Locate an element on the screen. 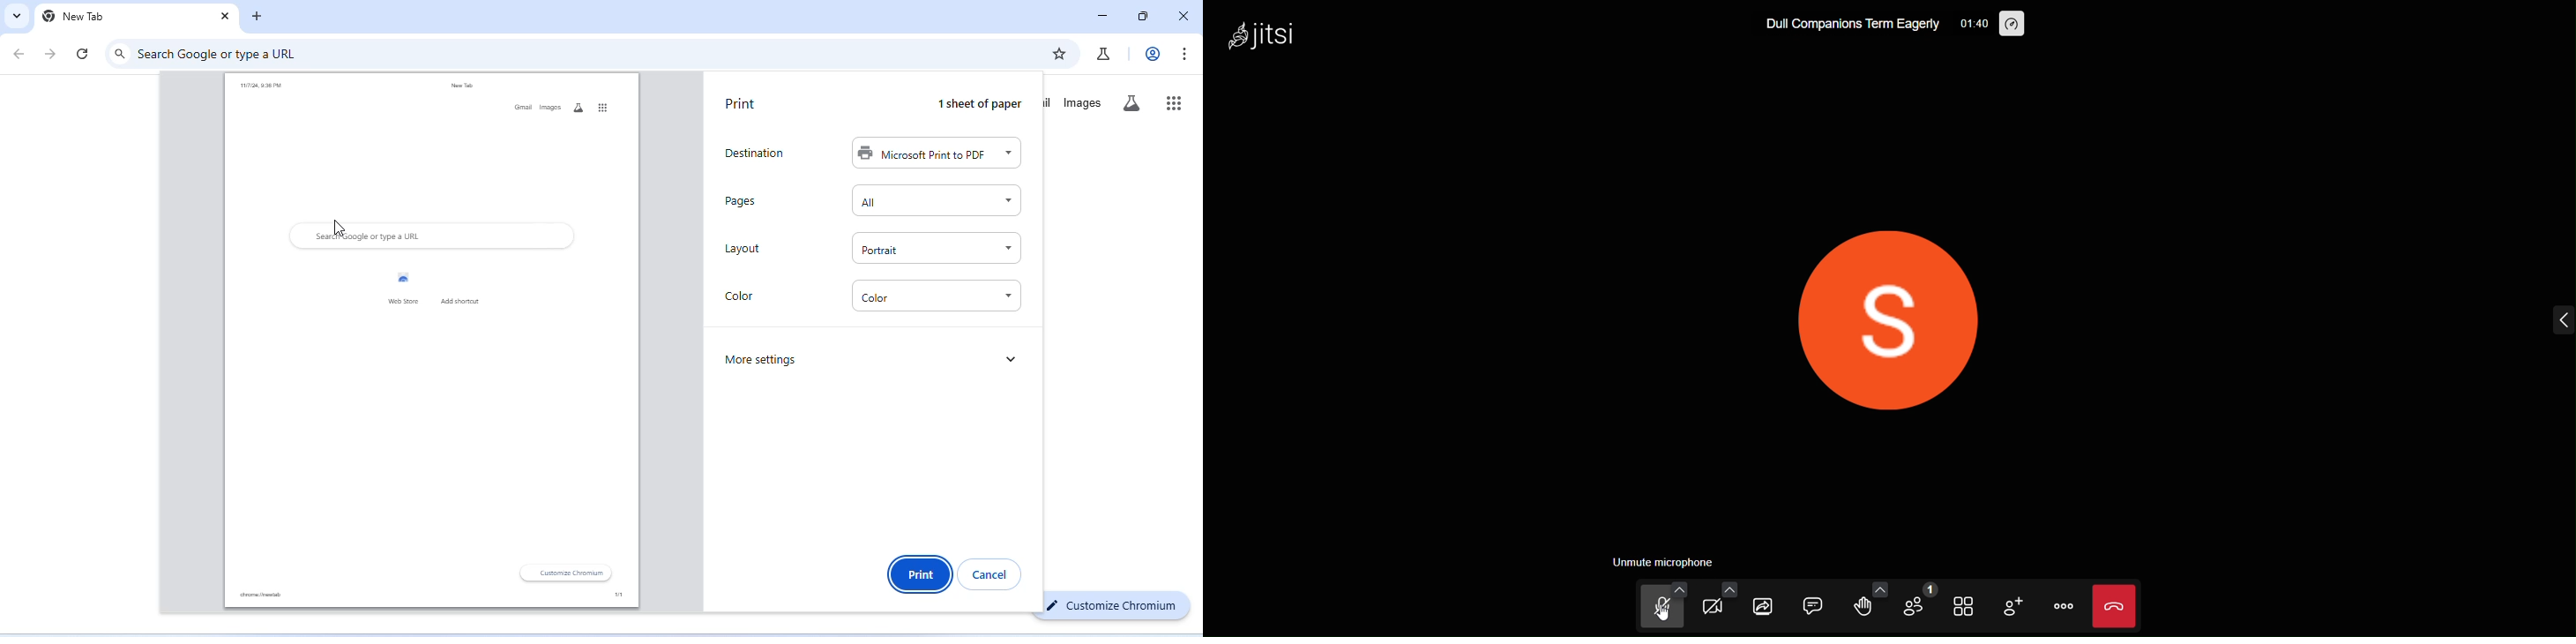 The height and width of the screenshot is (644, 2576). google apps is located at coordinates (1175, 101).